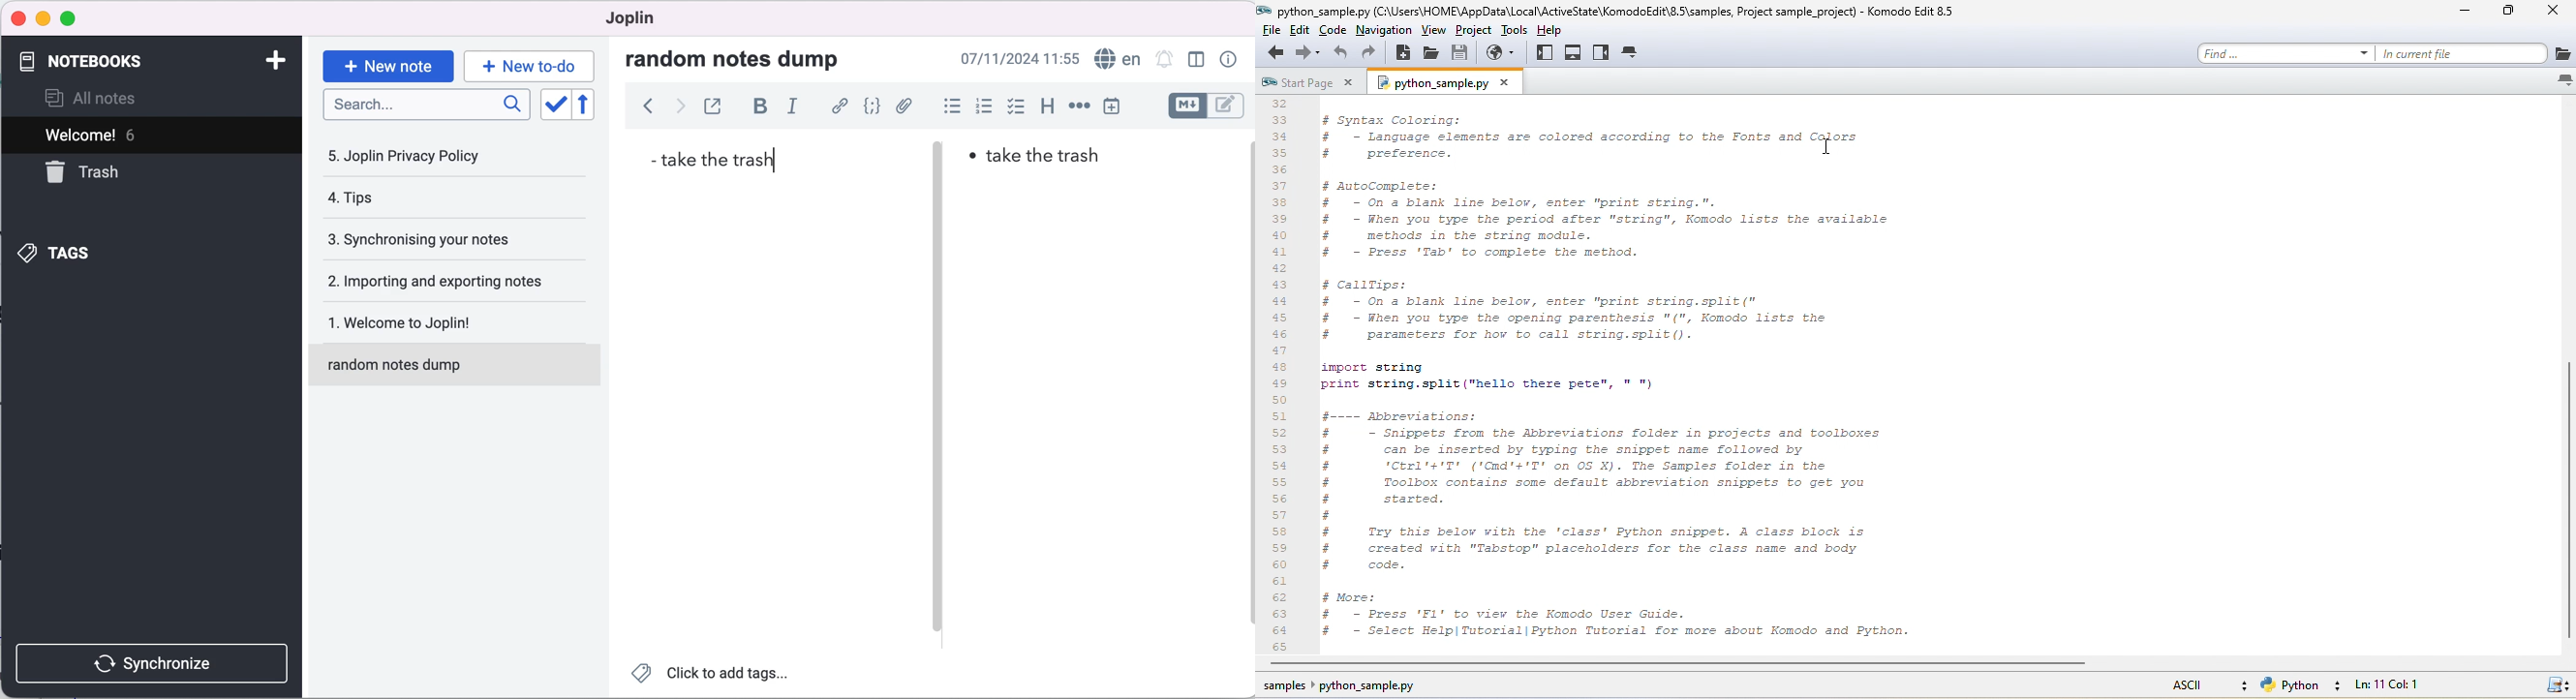 Image resolution: width=2576 pixels, height=700 pixels. I want to click on random notes dump, so click(745, 58).